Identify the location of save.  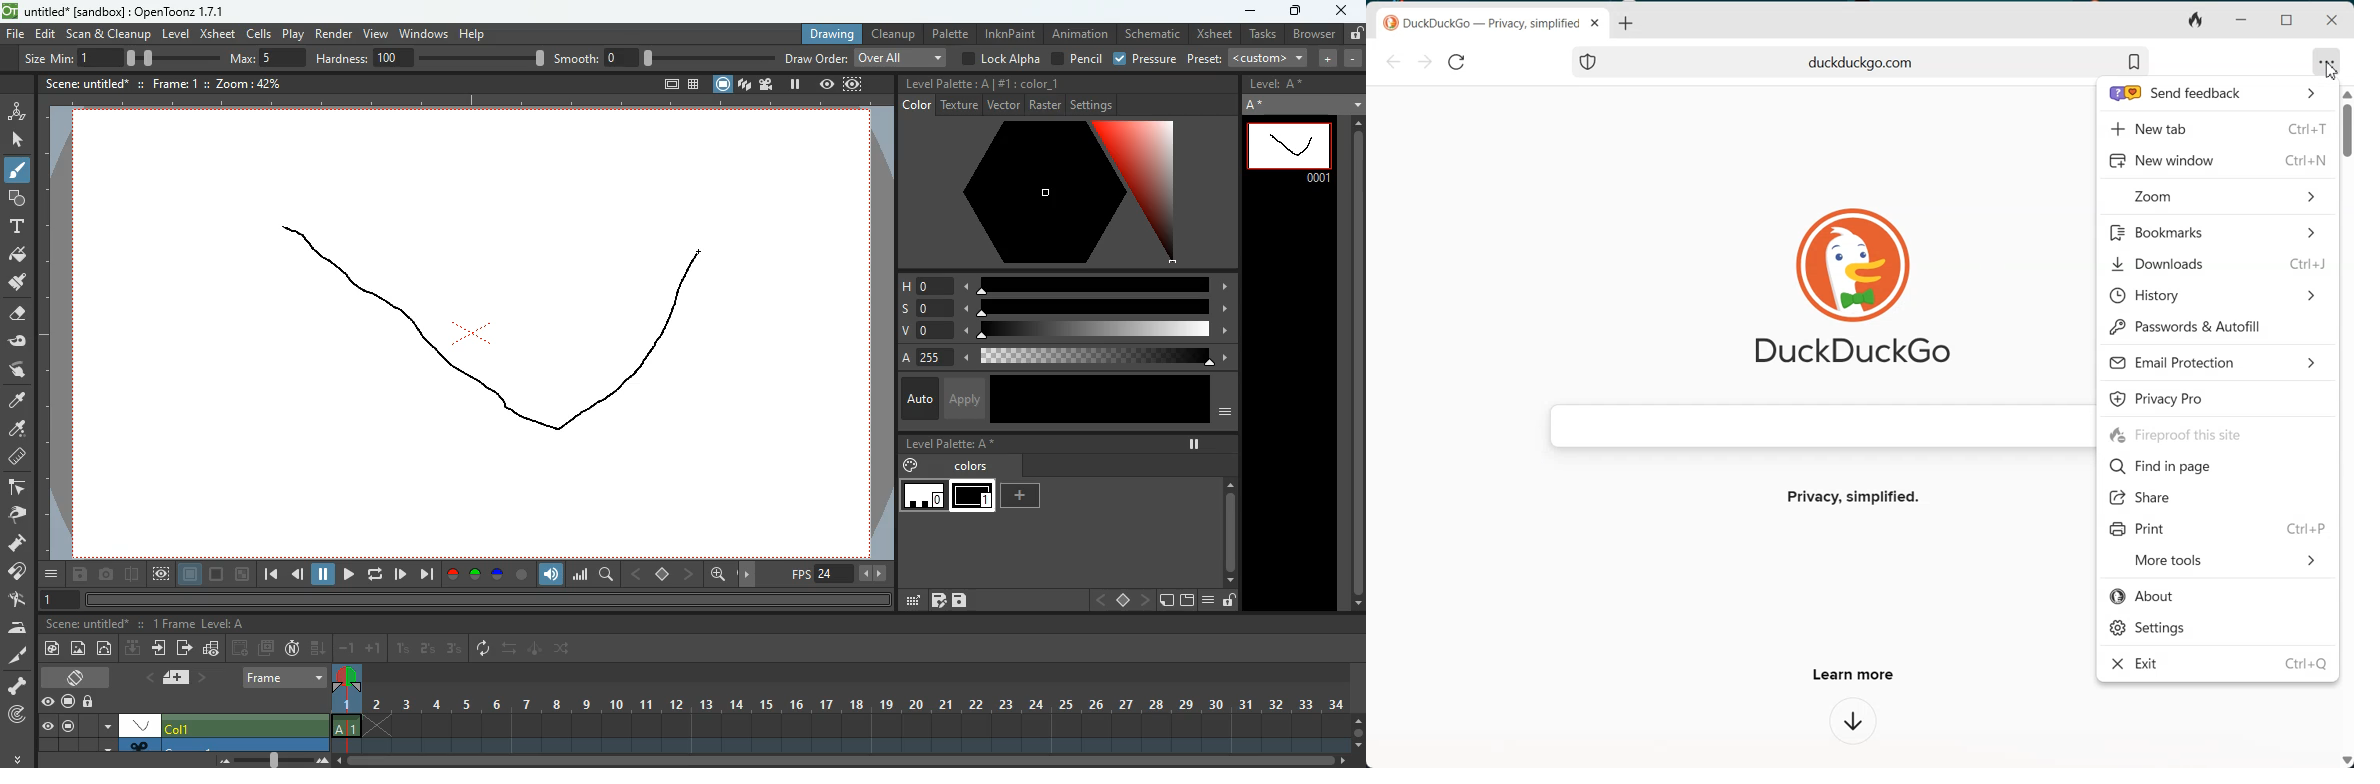
(960, 601).